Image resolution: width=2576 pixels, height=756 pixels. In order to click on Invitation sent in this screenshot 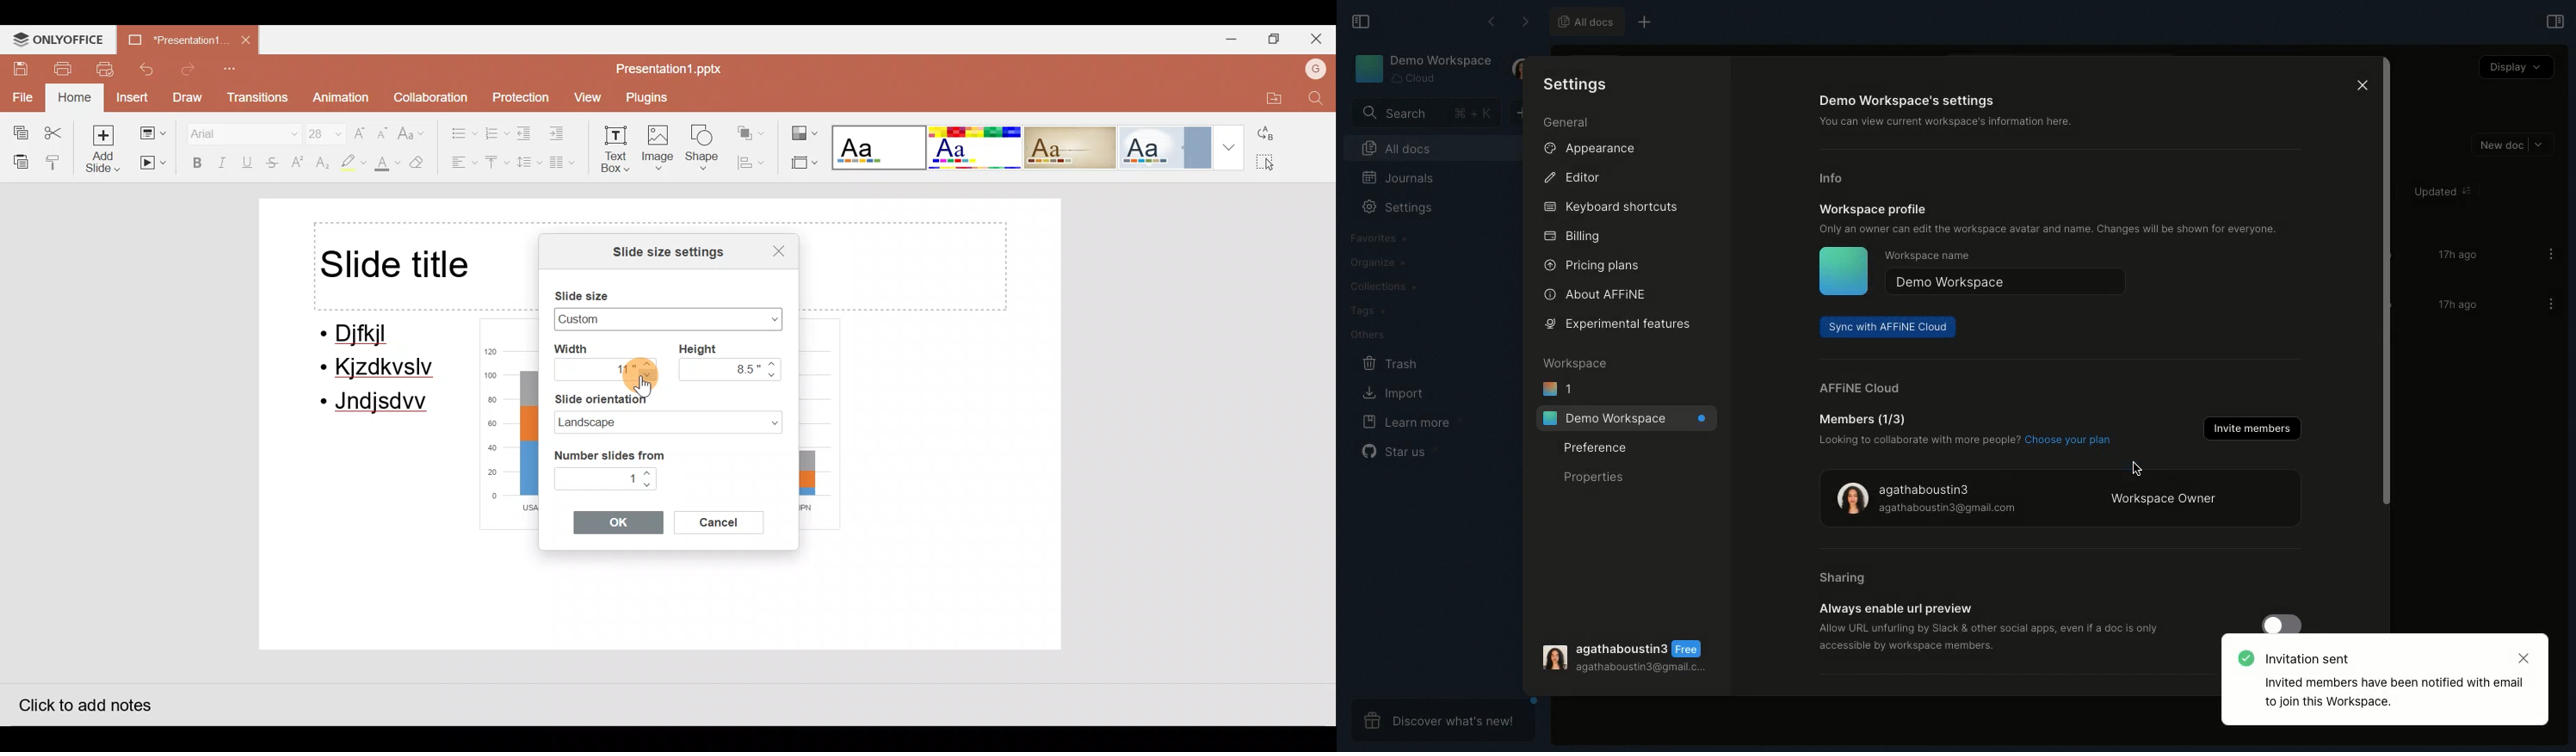, I will do `click(2388, 680)`.